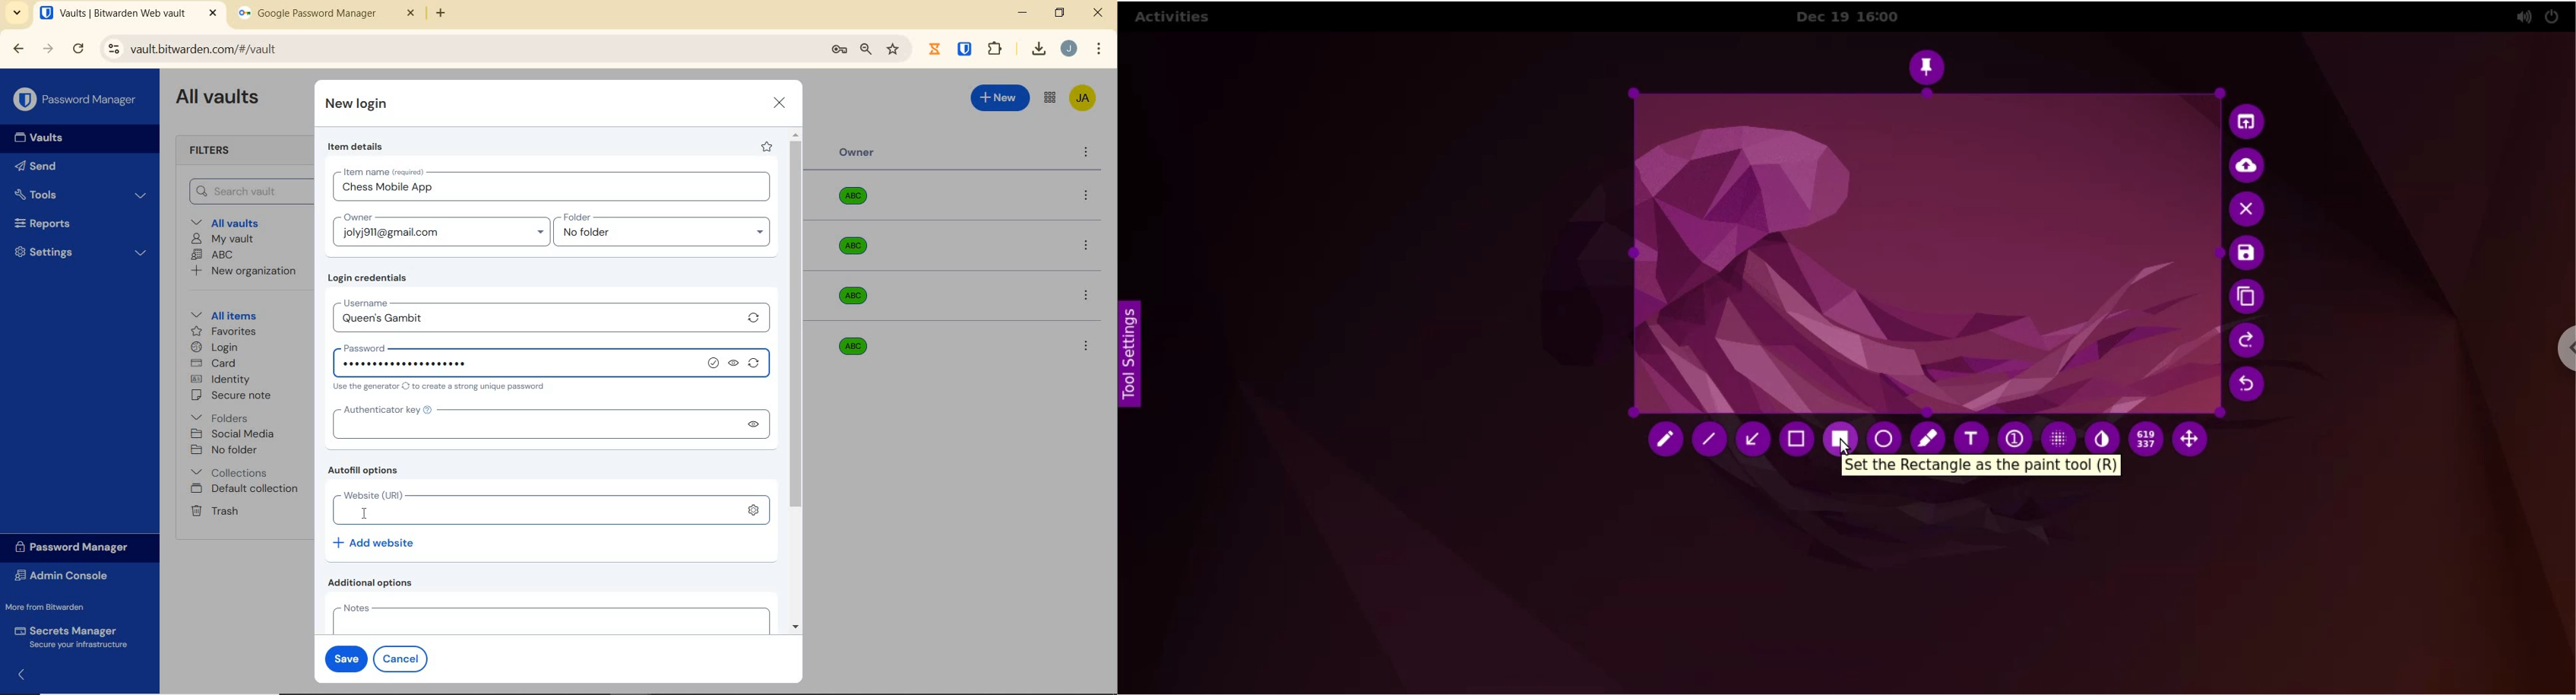  What do you see at coordinates (374, 582) in the screenshot?
I see `dditional options` at bounding box center [374, 582].